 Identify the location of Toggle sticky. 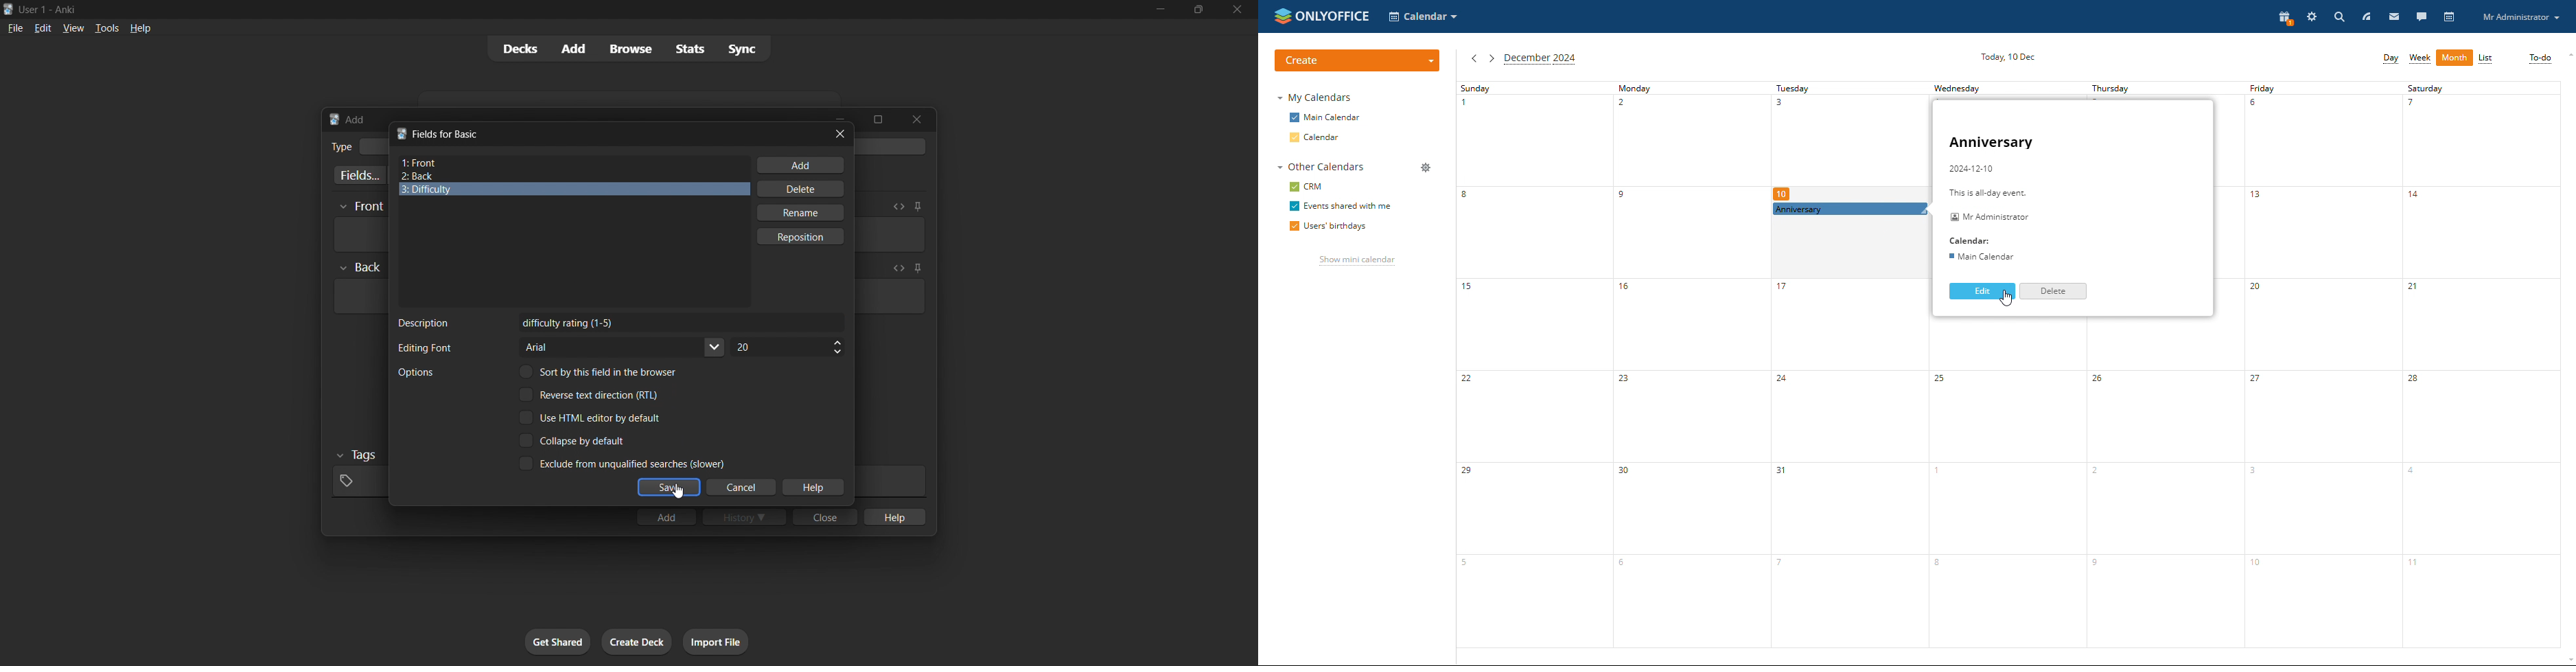
(915, 269).